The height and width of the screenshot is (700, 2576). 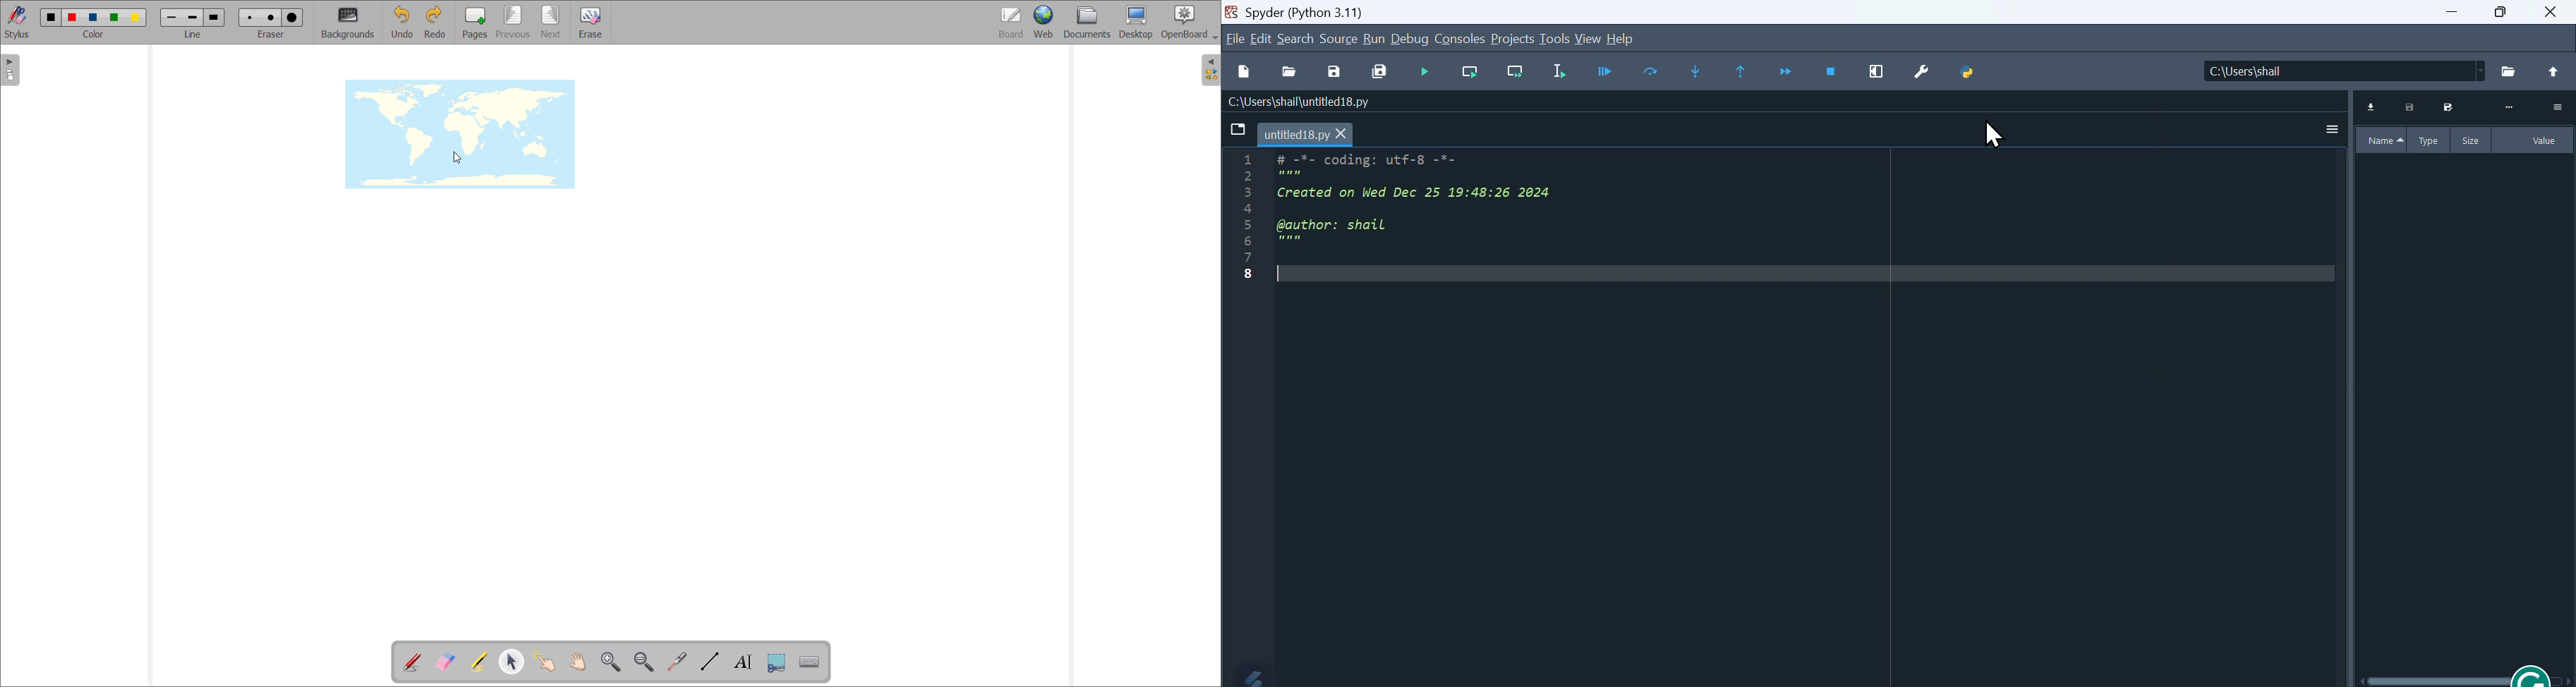 I want to click on tools, so click(x=1558, y=38).